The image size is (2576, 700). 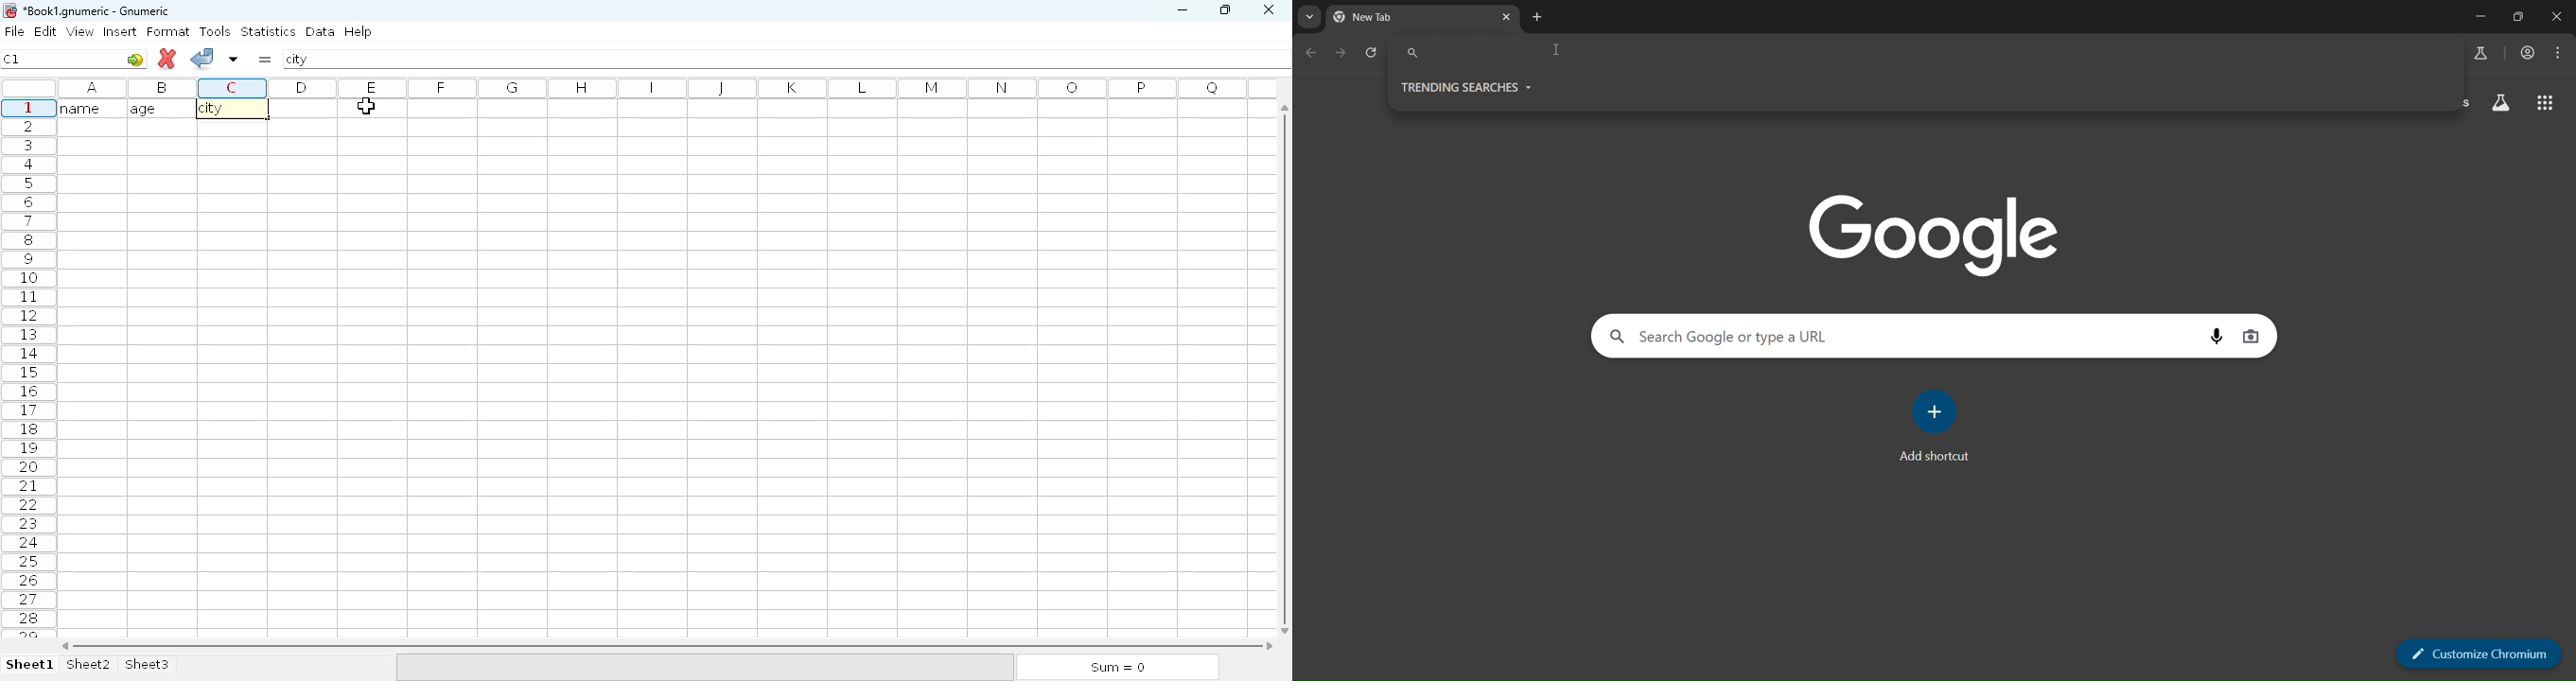 I want to click on cancel change, so click(x=167, y=59).